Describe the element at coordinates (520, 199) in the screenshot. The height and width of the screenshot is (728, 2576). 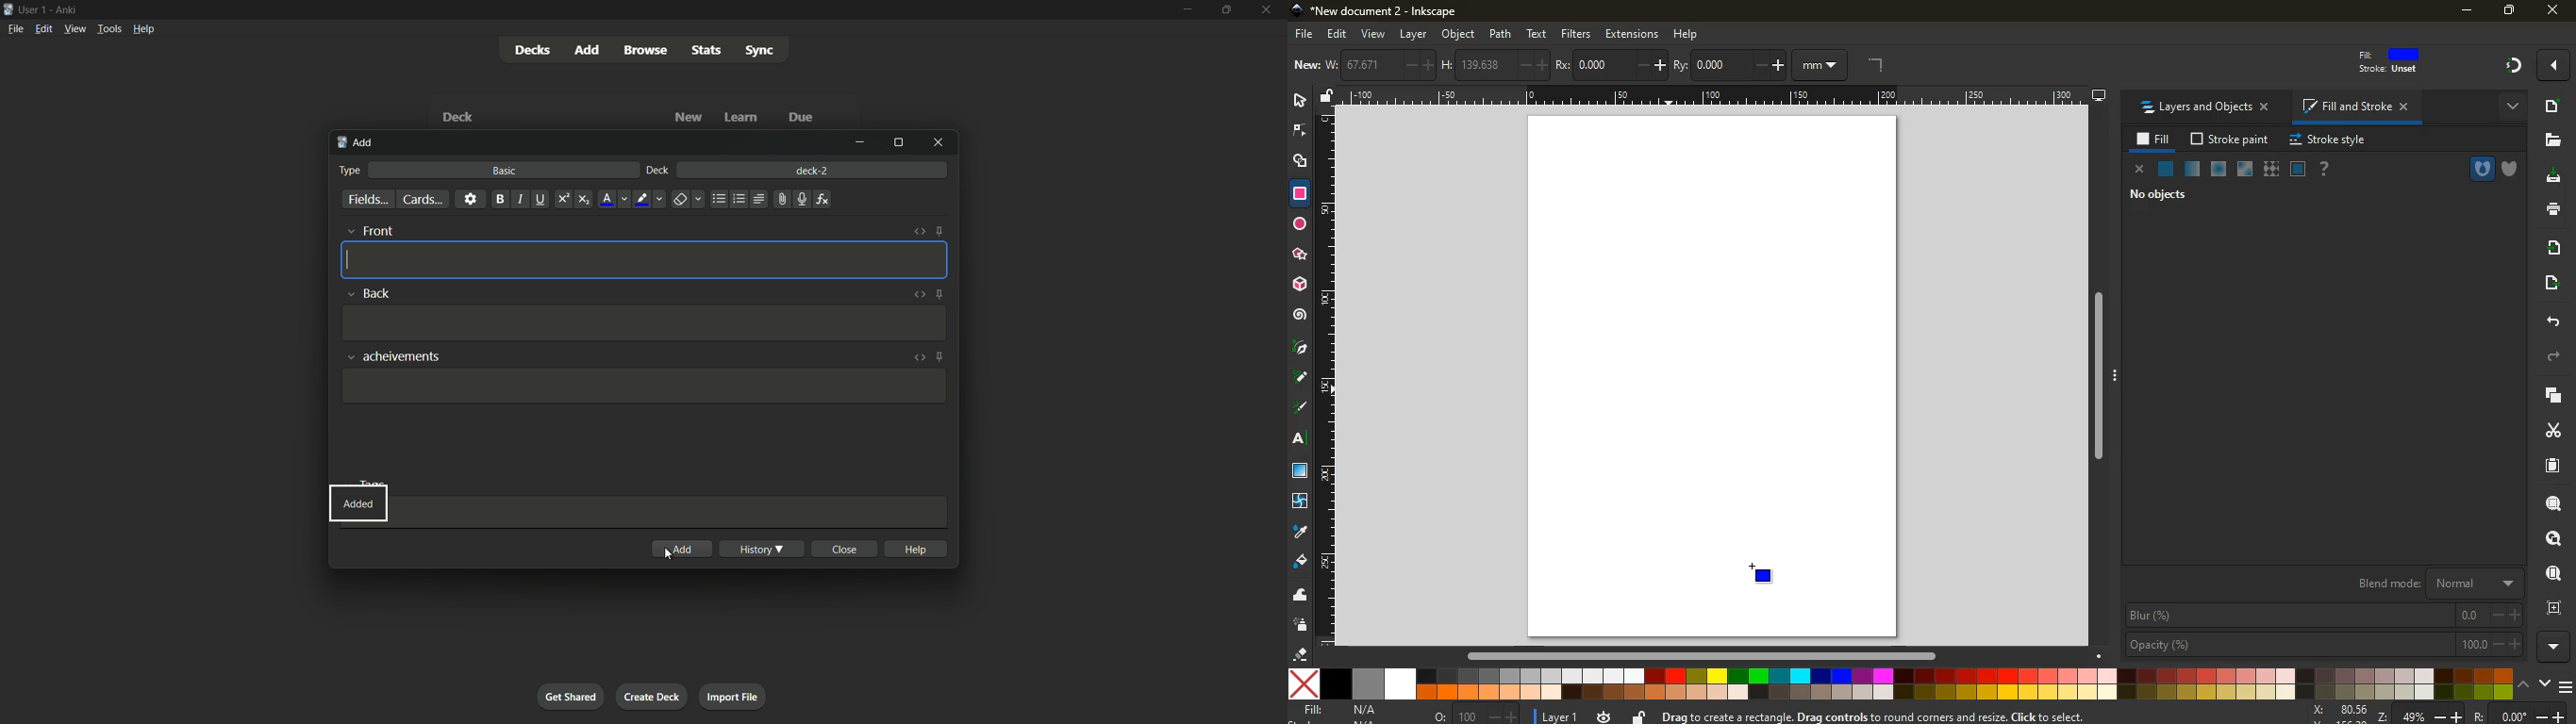
I see `italic` at that location.